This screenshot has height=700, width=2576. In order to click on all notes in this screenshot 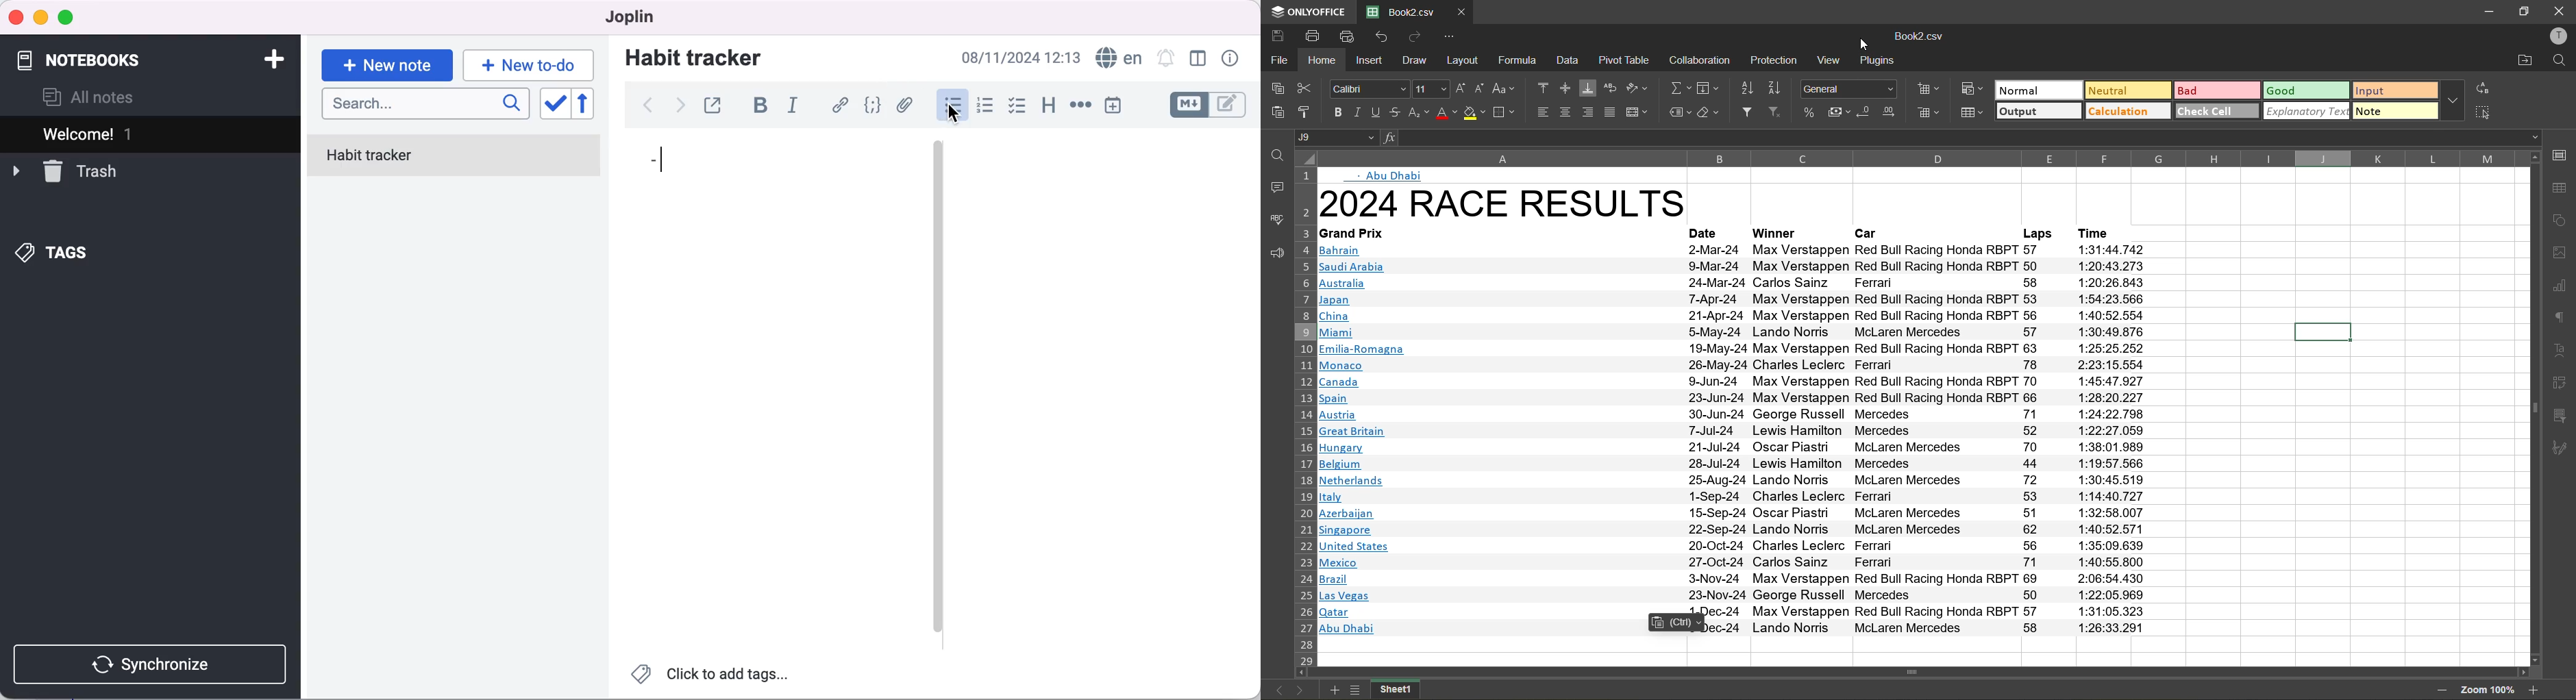, I will do `click(89, 97)`.